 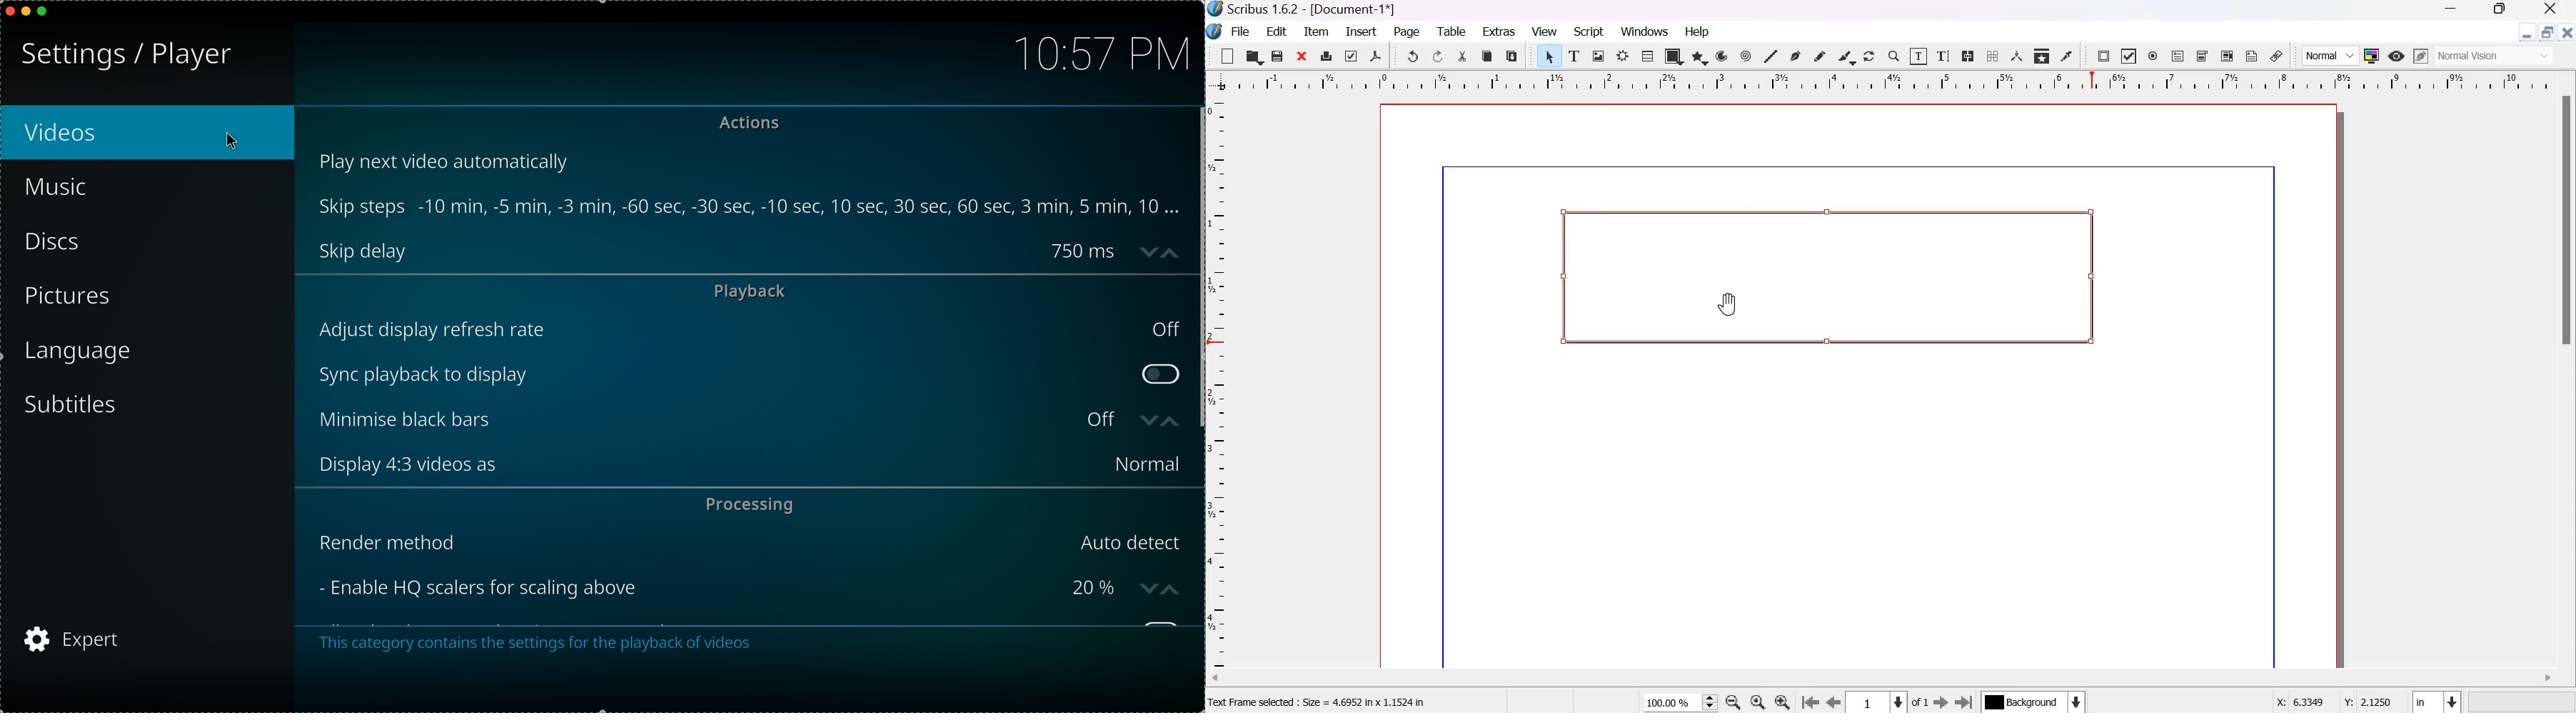 I want to click on Freehand line, so click(x=1819, y=56).